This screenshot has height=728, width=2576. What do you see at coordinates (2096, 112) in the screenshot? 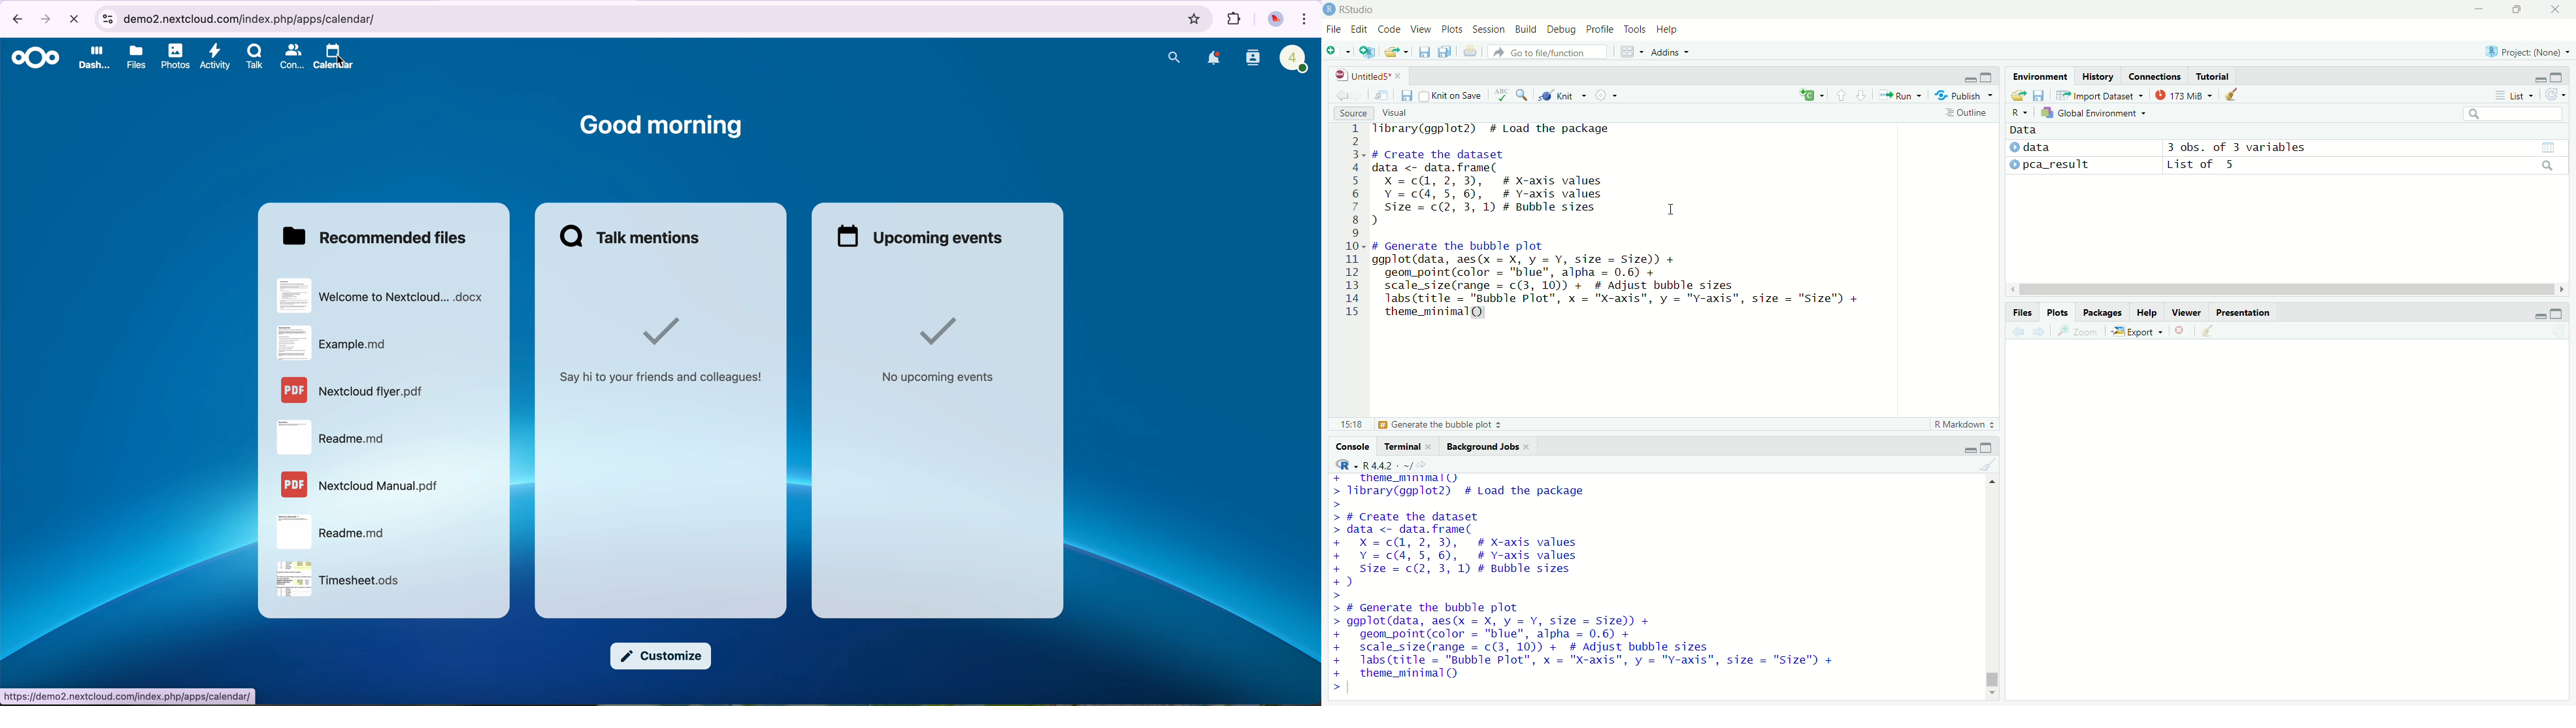
I see `global environment` at bounding box center [2096, 112].